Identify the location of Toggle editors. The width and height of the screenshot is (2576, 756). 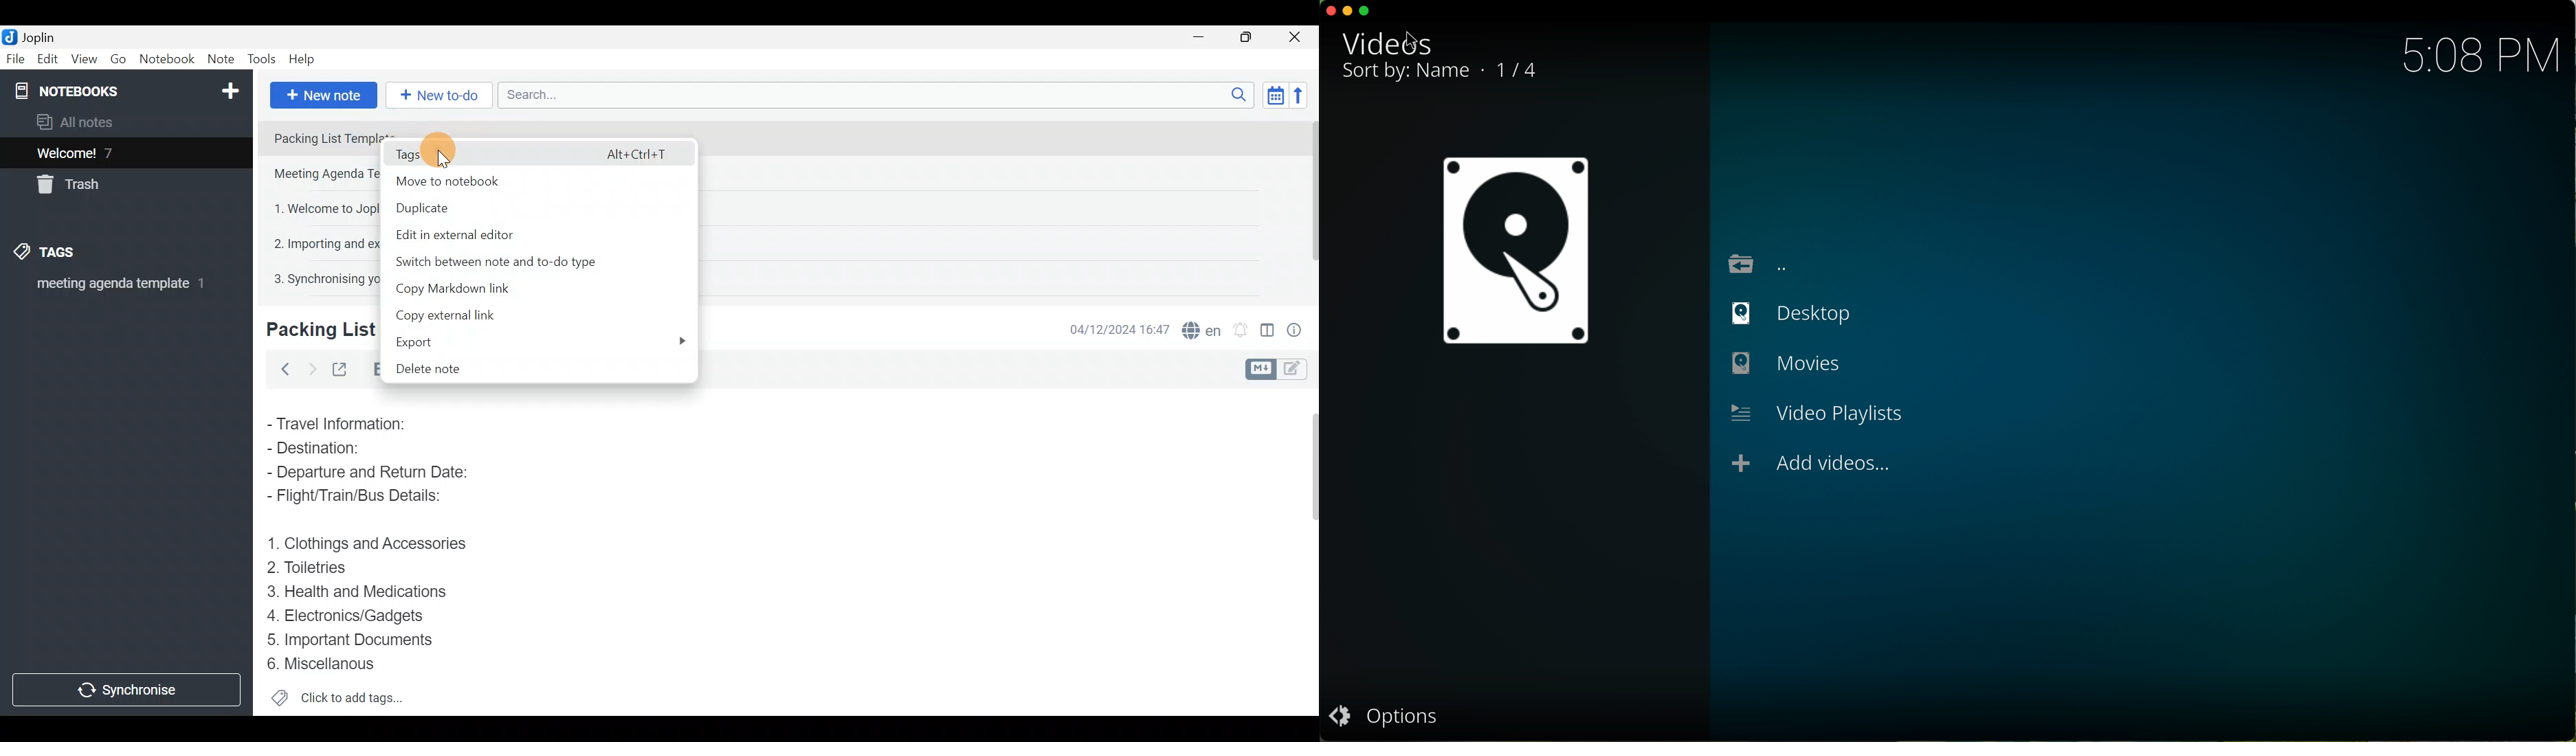
(1263, 368).